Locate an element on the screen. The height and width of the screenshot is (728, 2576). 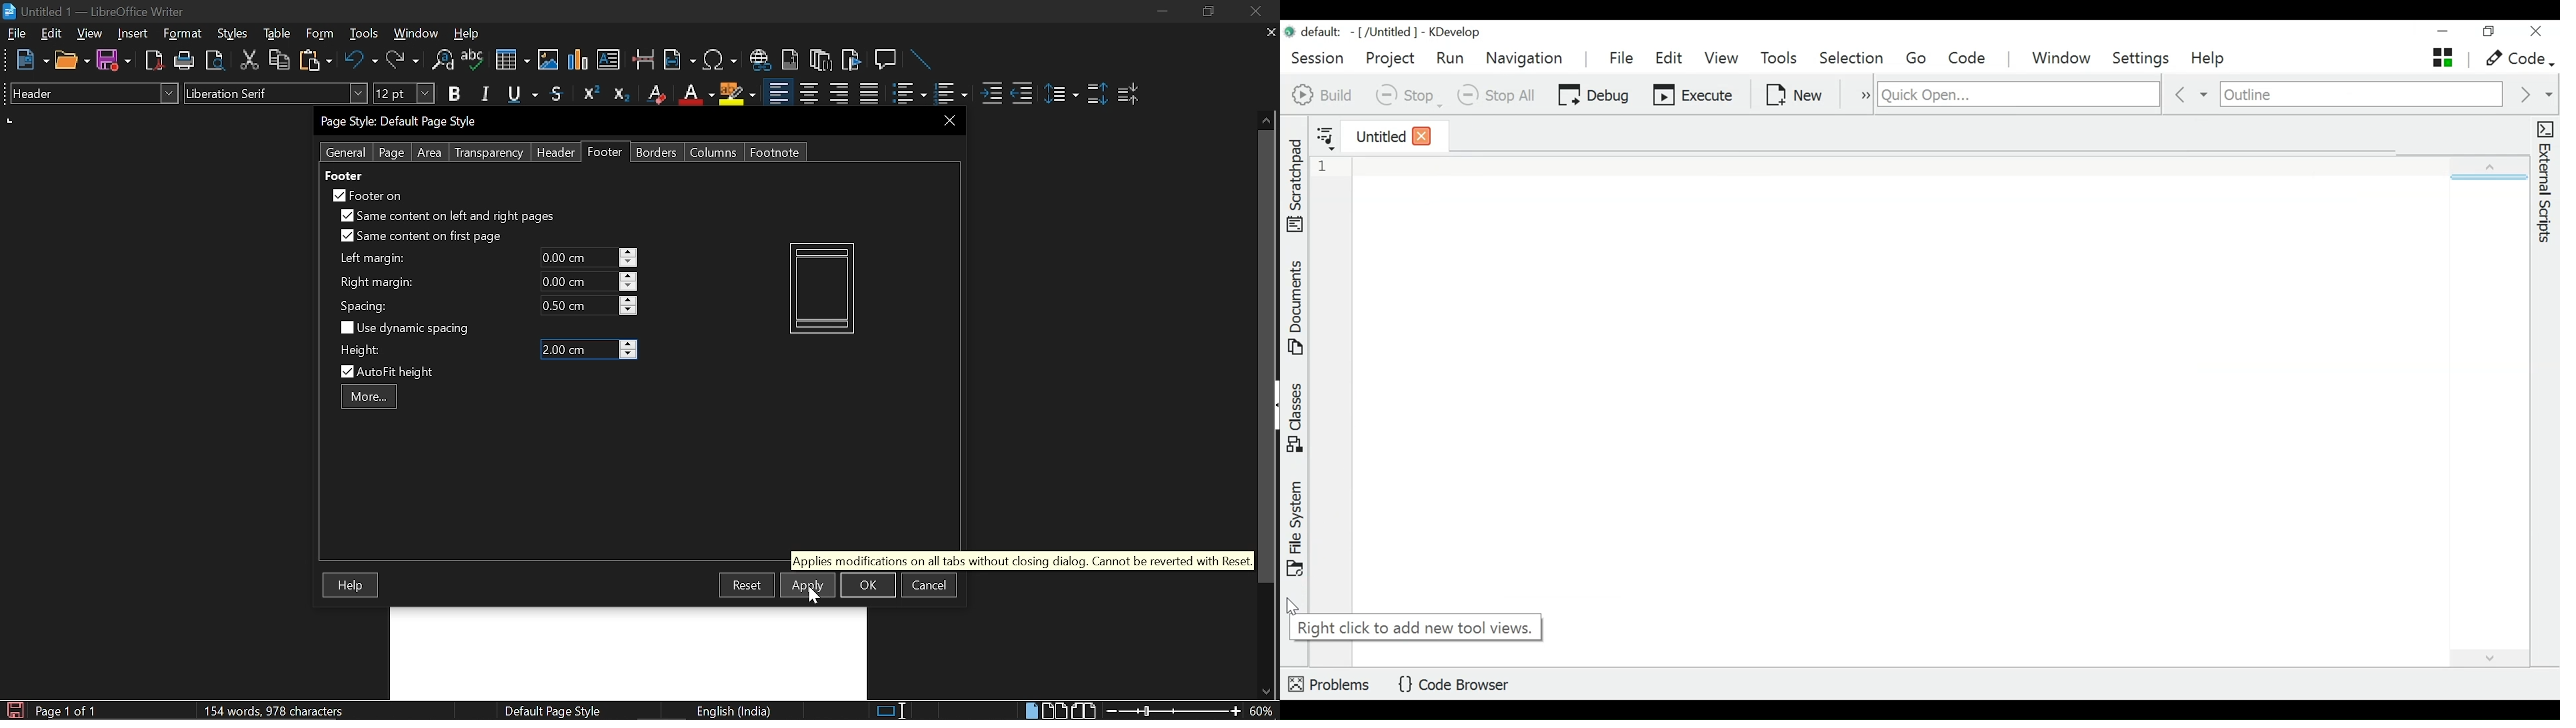
right margin is located at coordinates (377, 283).